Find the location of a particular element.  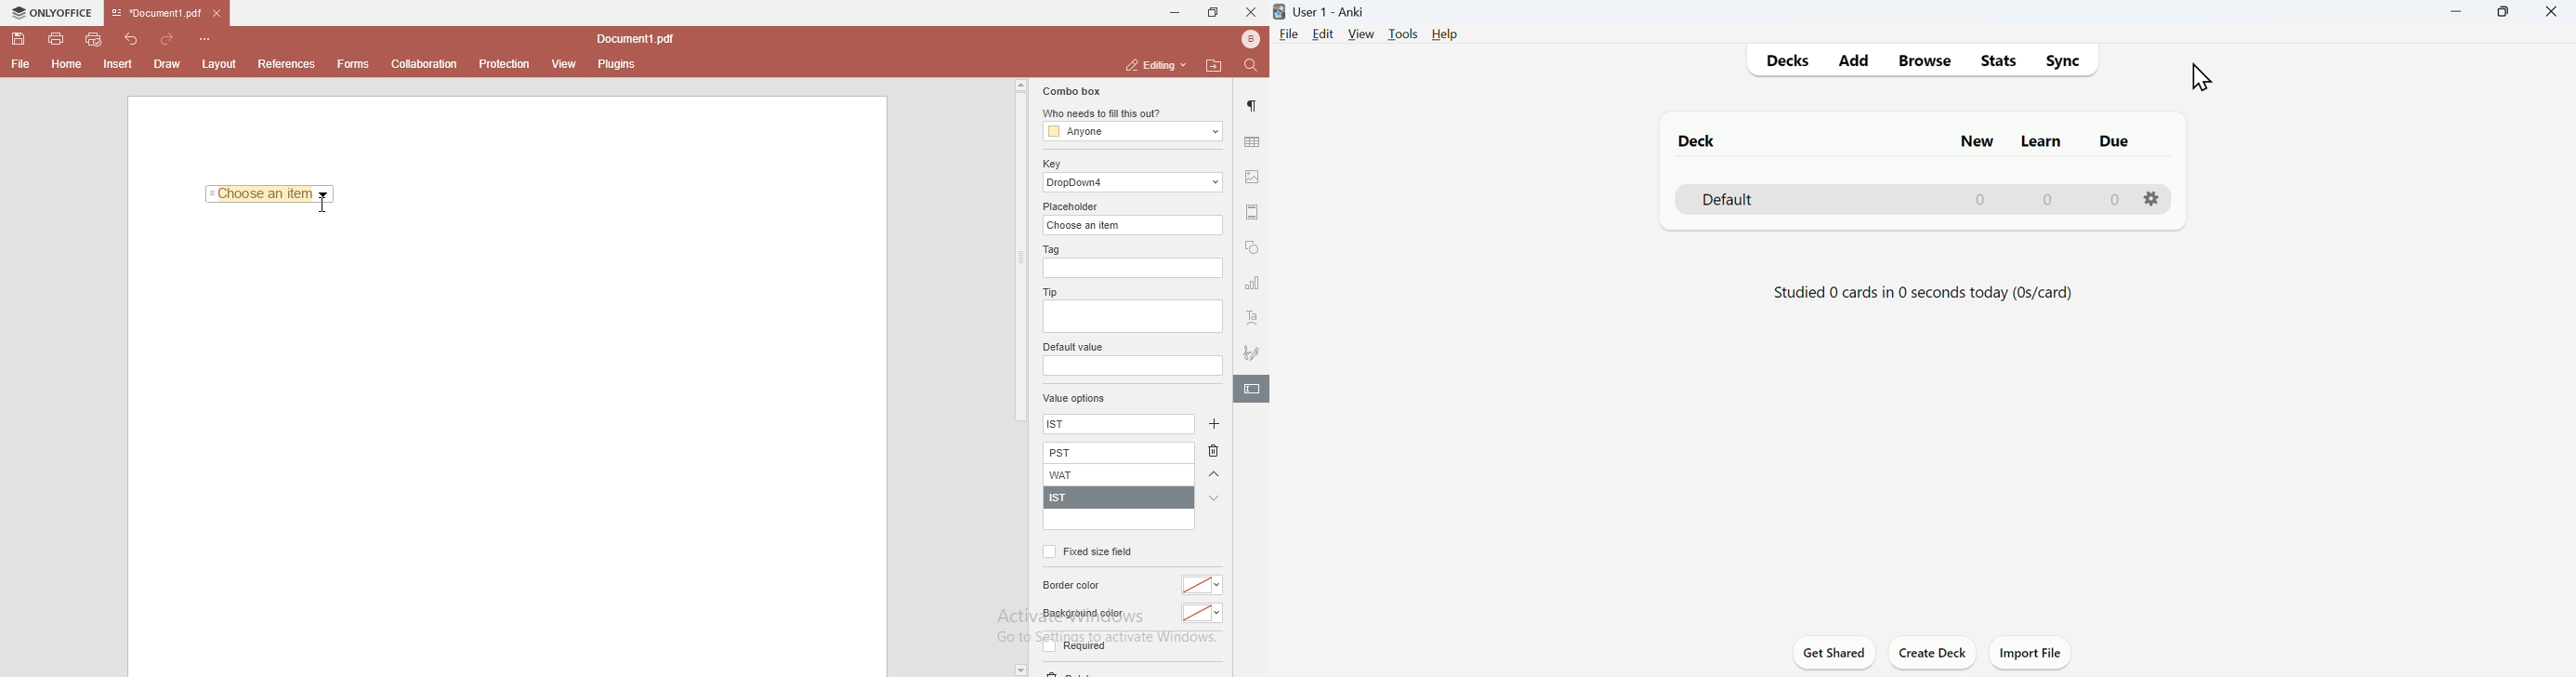

paragraph is located at coordinates (1254, 106).